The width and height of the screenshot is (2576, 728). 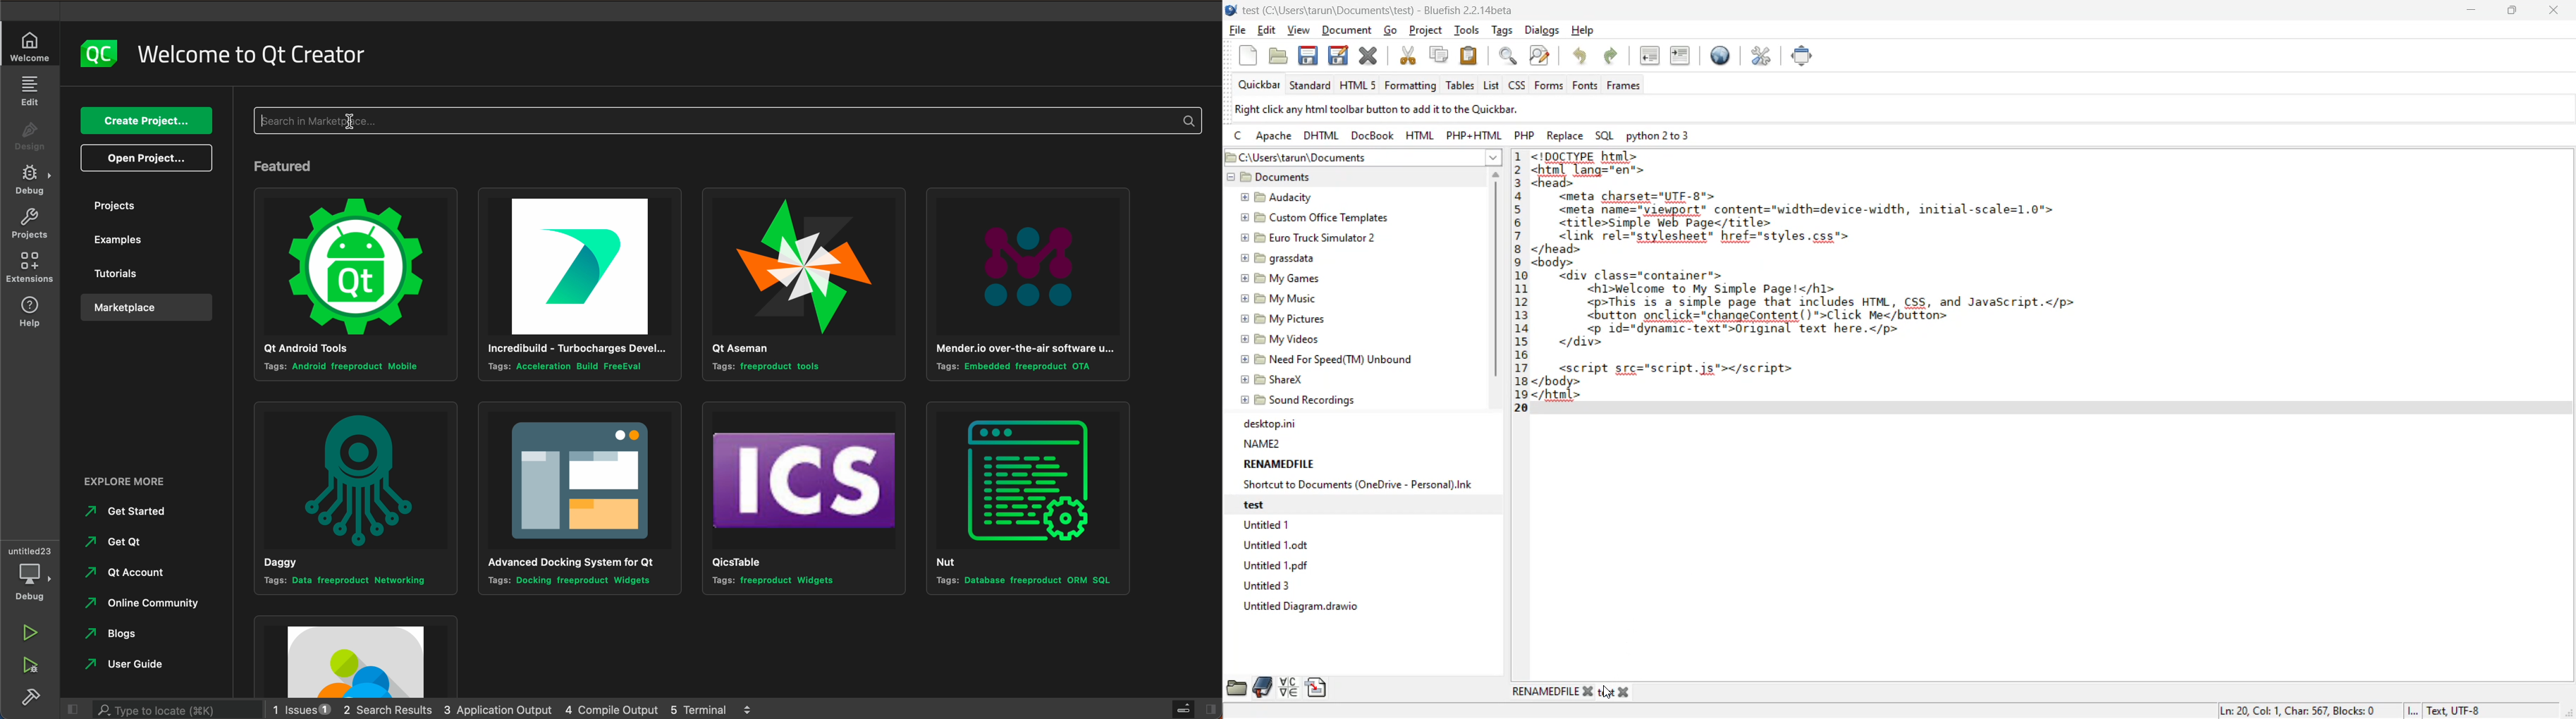 I want to click on formatting, so click(x=1412, y=85).